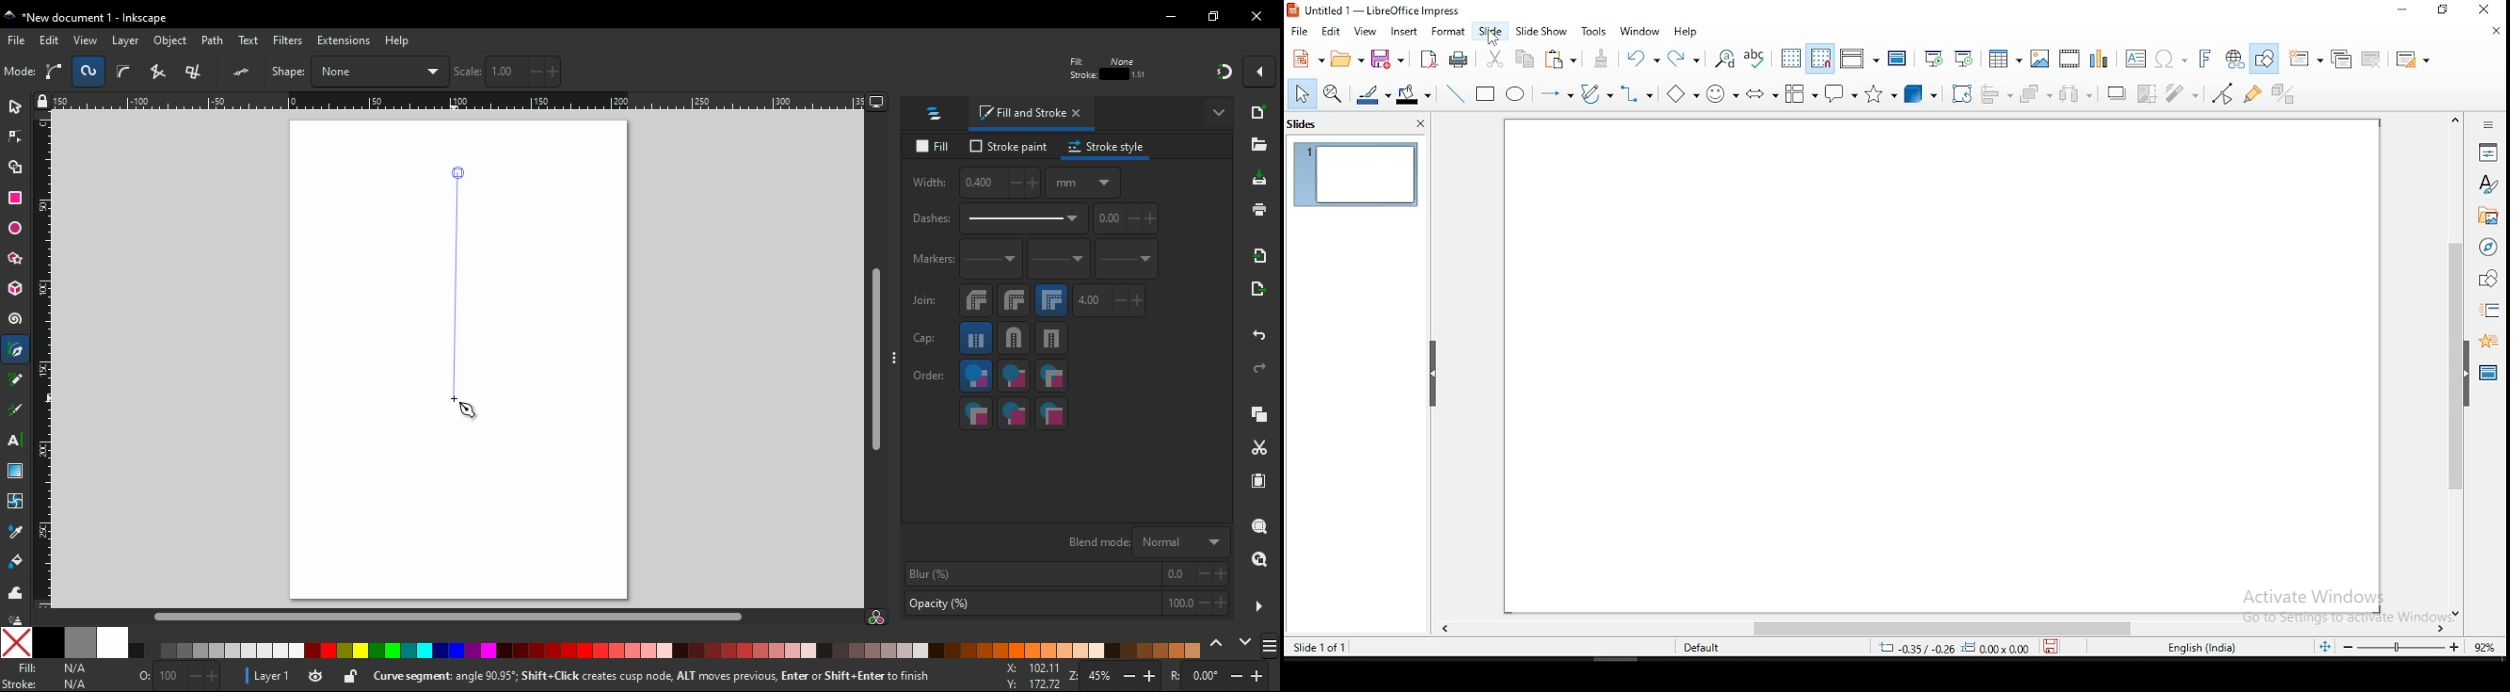 This screenshot has height=700, width=2520. Describe the element at coordinates (1260, 179) in the screenshot. I see `save` at that location.